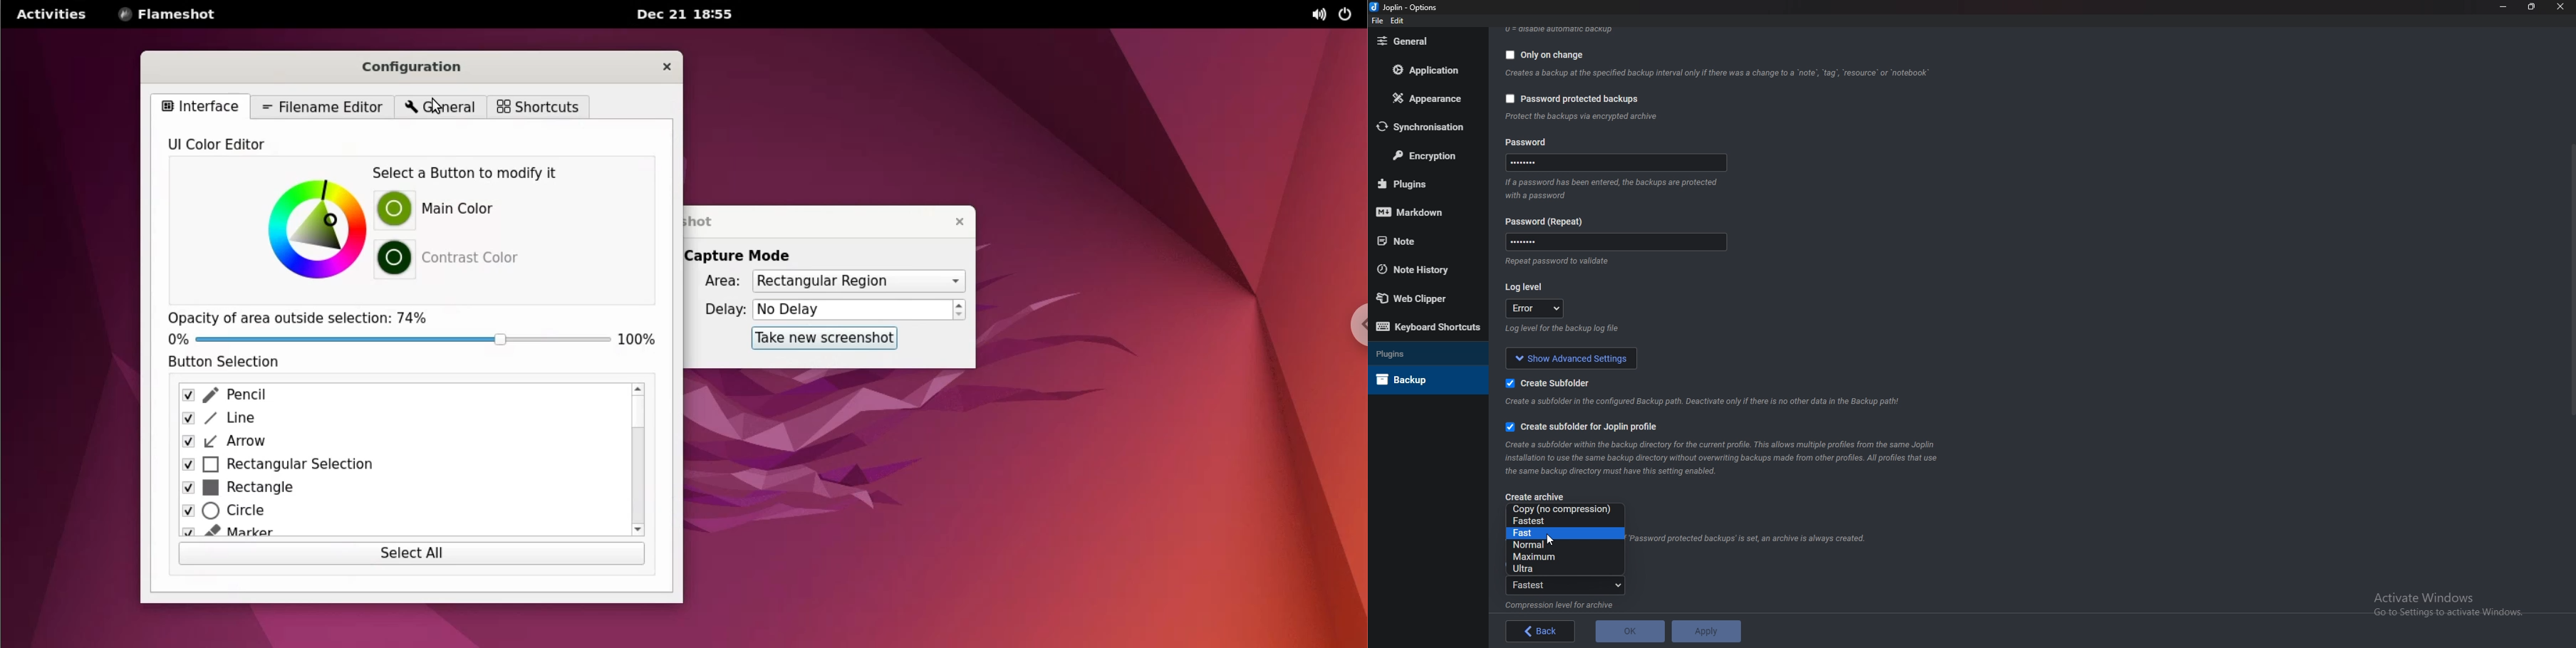 The width and height of the screenshot is (2576, 672). What do you see at coordinates (2562, 6) in the screenshot?
I see `close` at bounding box center [2562, 6].